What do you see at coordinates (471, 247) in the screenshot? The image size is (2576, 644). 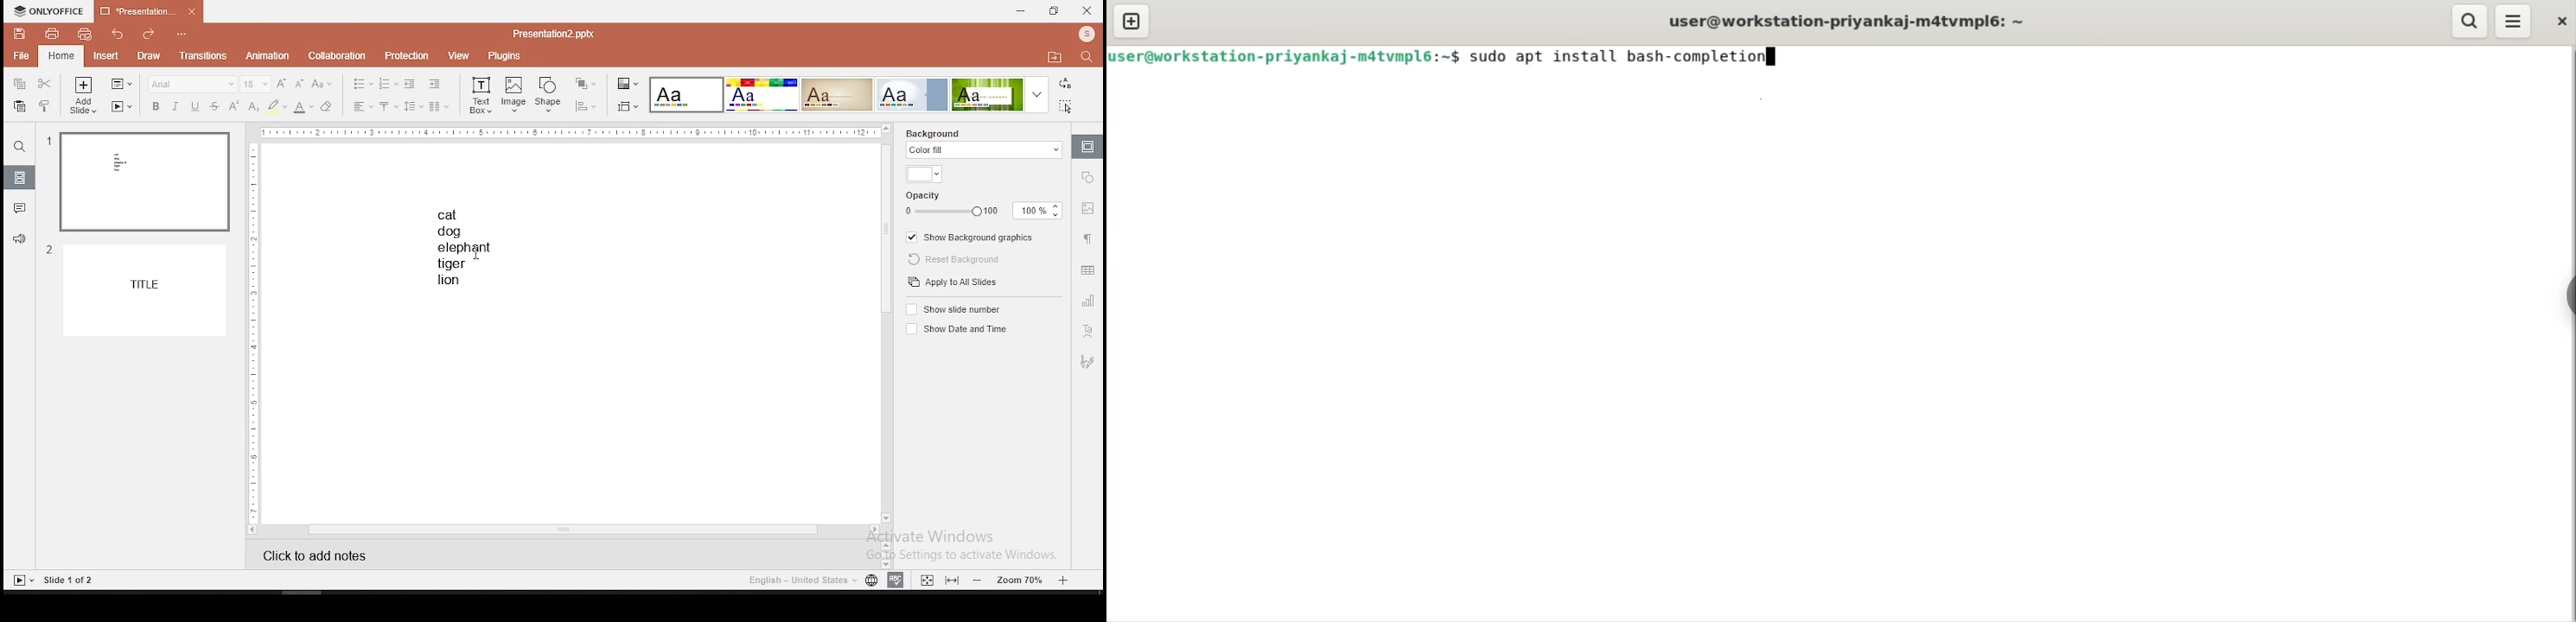 I see `text` at bounding box center [471, 247].